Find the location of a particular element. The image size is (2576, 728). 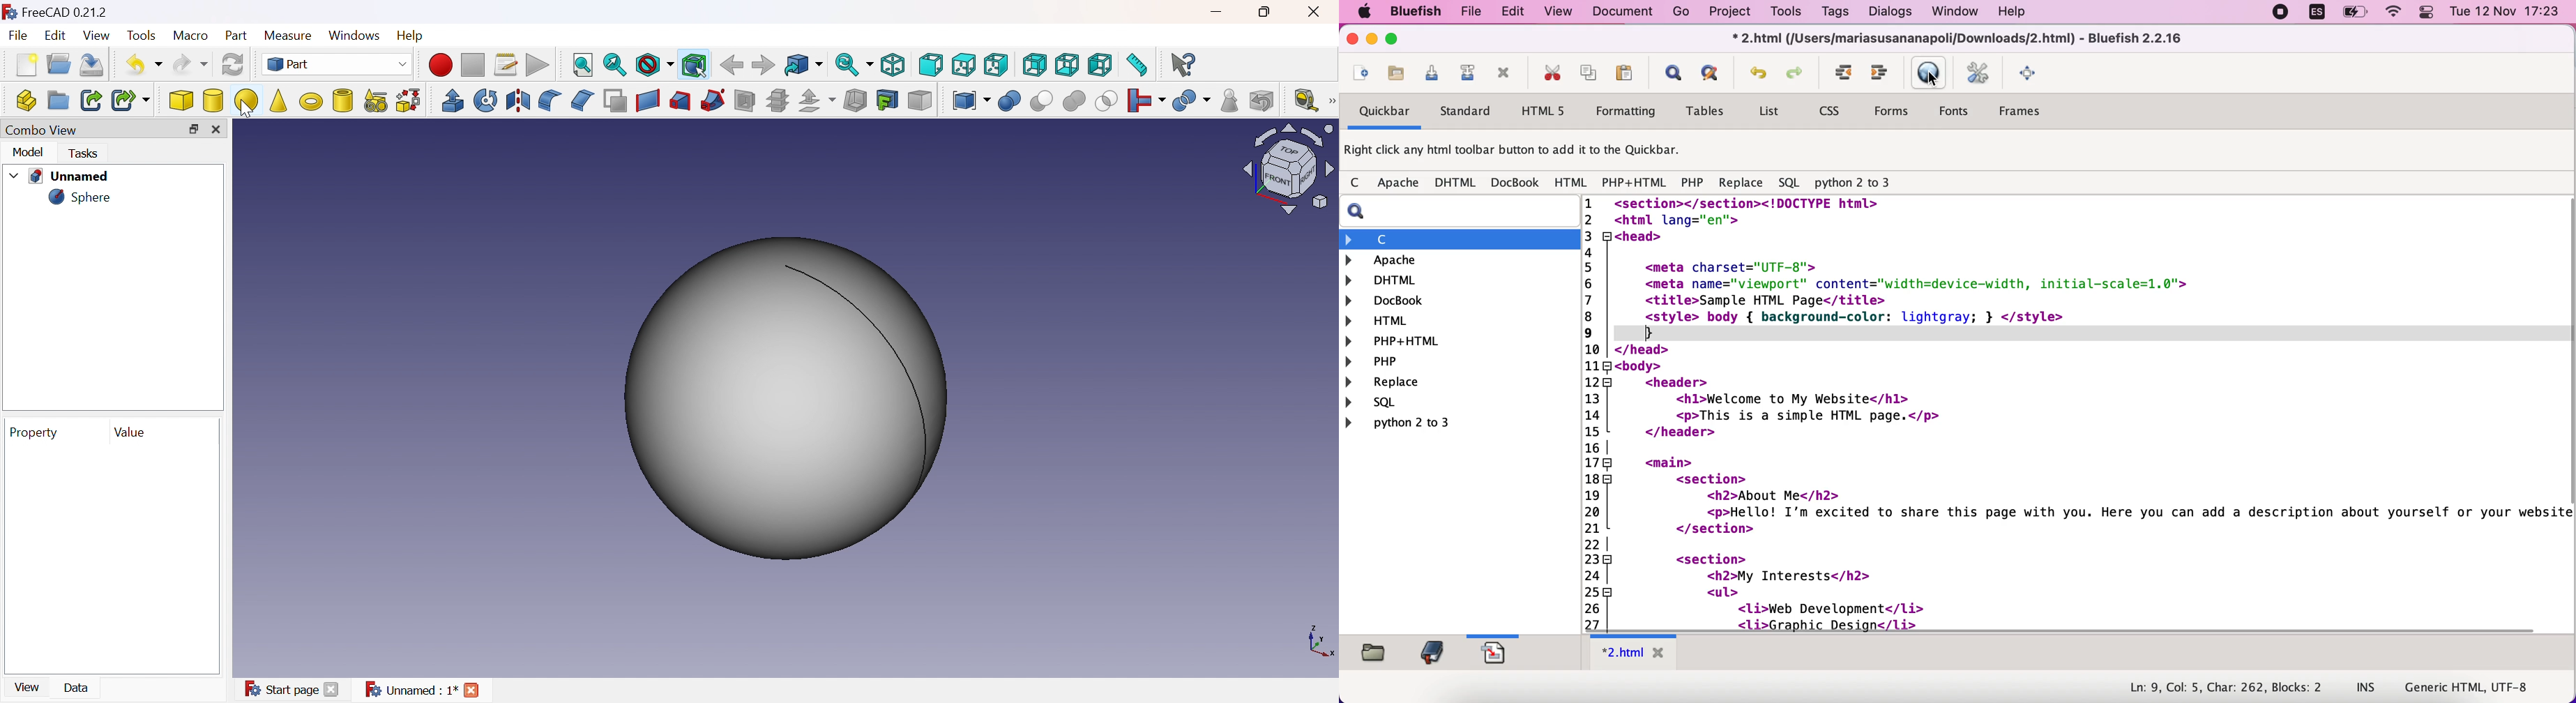

Execute macro is located at coordinates (538, 66).